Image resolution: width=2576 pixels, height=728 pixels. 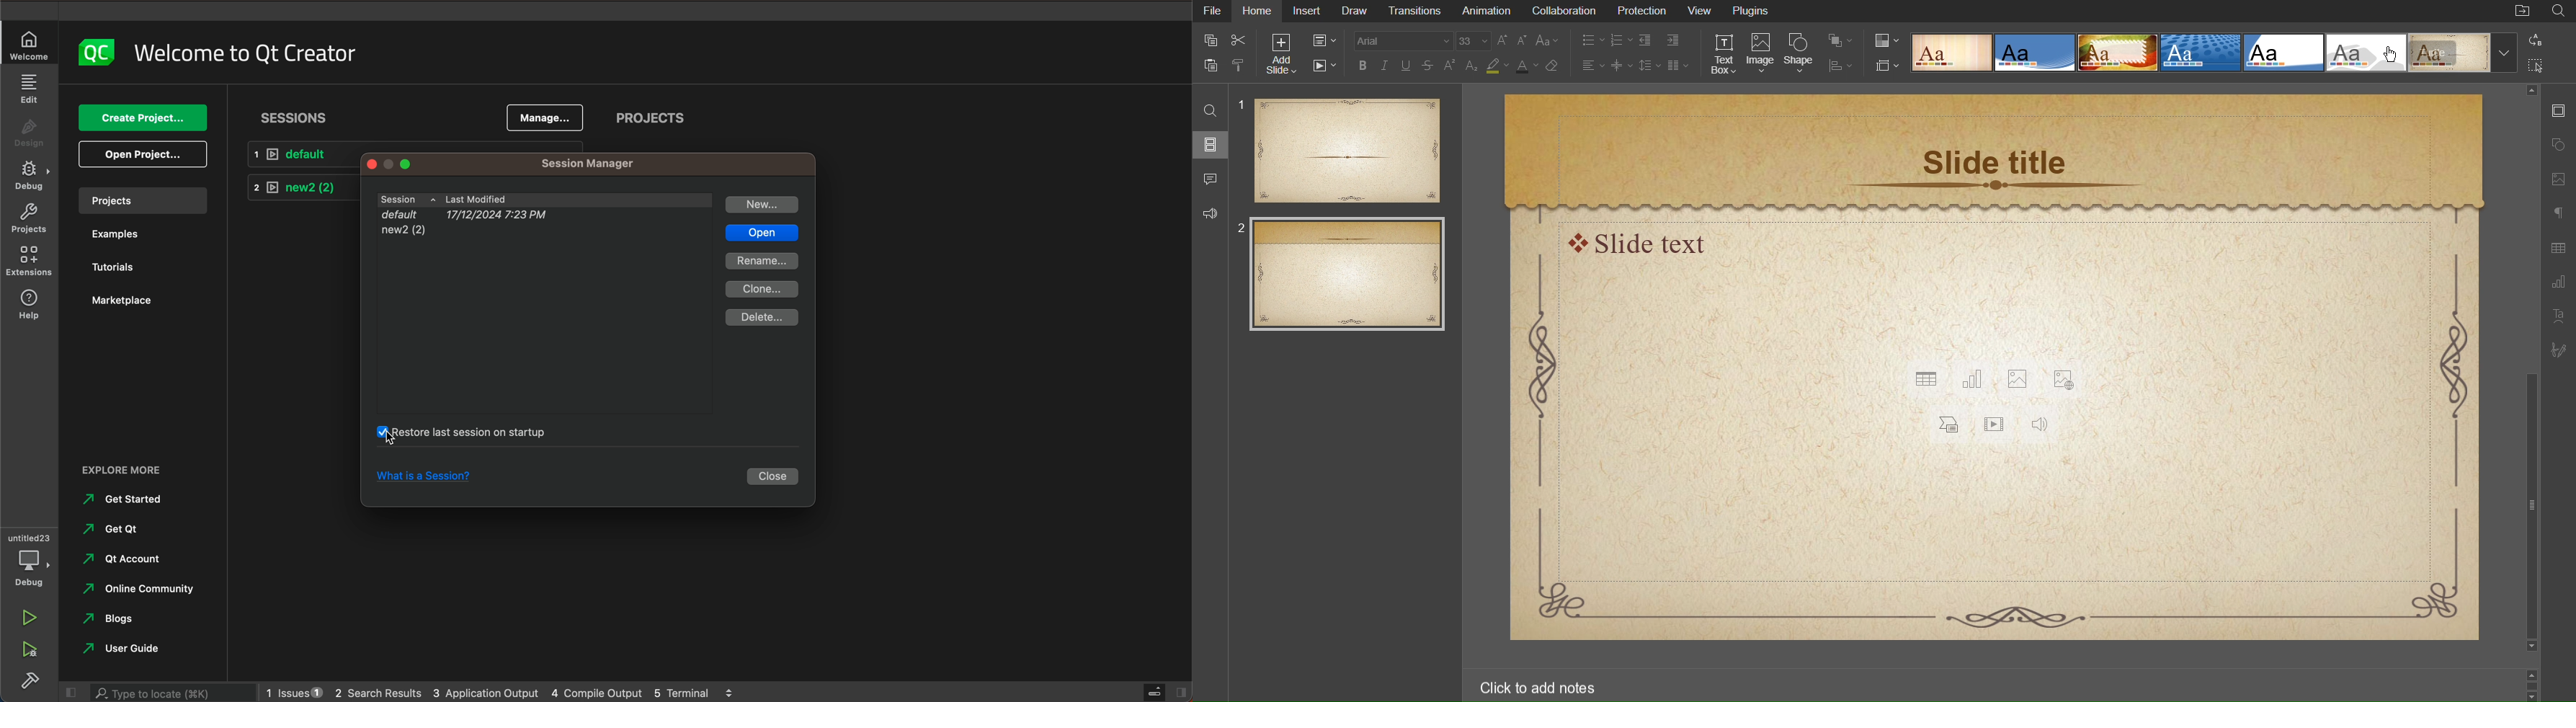 What do you see at coordinates (1348, 275) in the screenshot?
I see `Slide 2` at bounding box center [1348, 275].